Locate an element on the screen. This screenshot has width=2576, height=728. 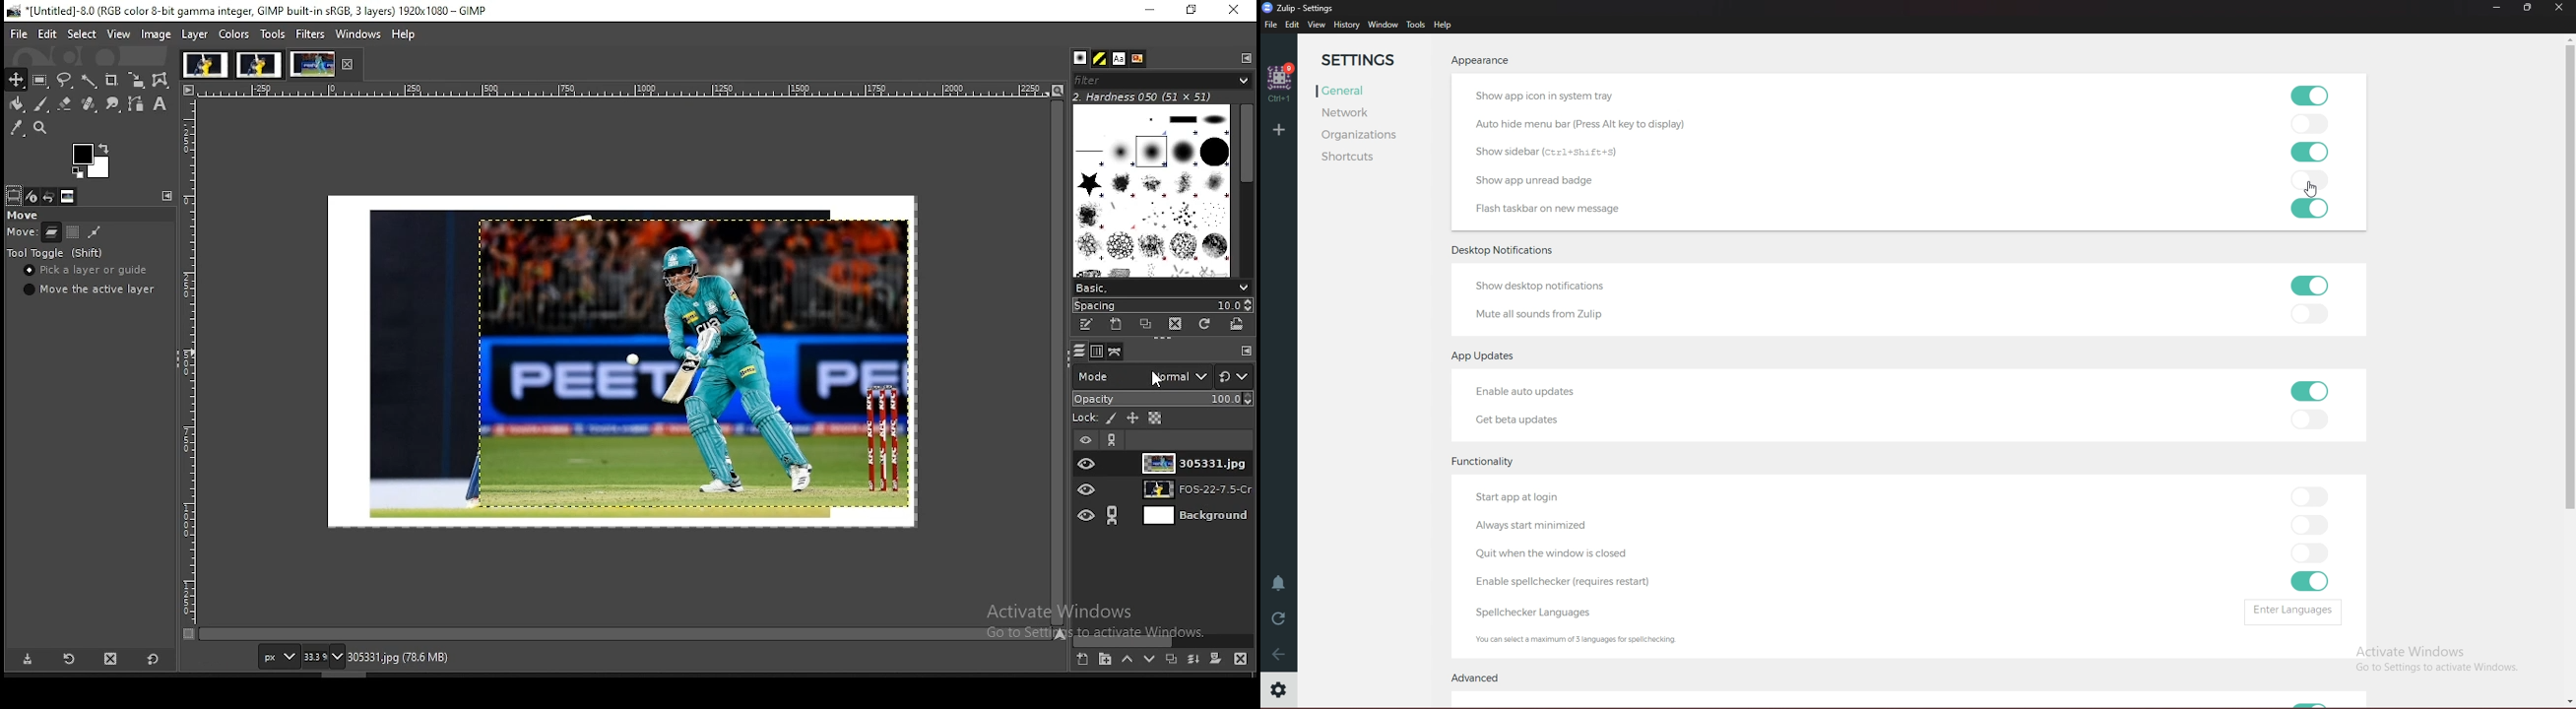
autohide menu bar is located at coordinates (1595, 125).